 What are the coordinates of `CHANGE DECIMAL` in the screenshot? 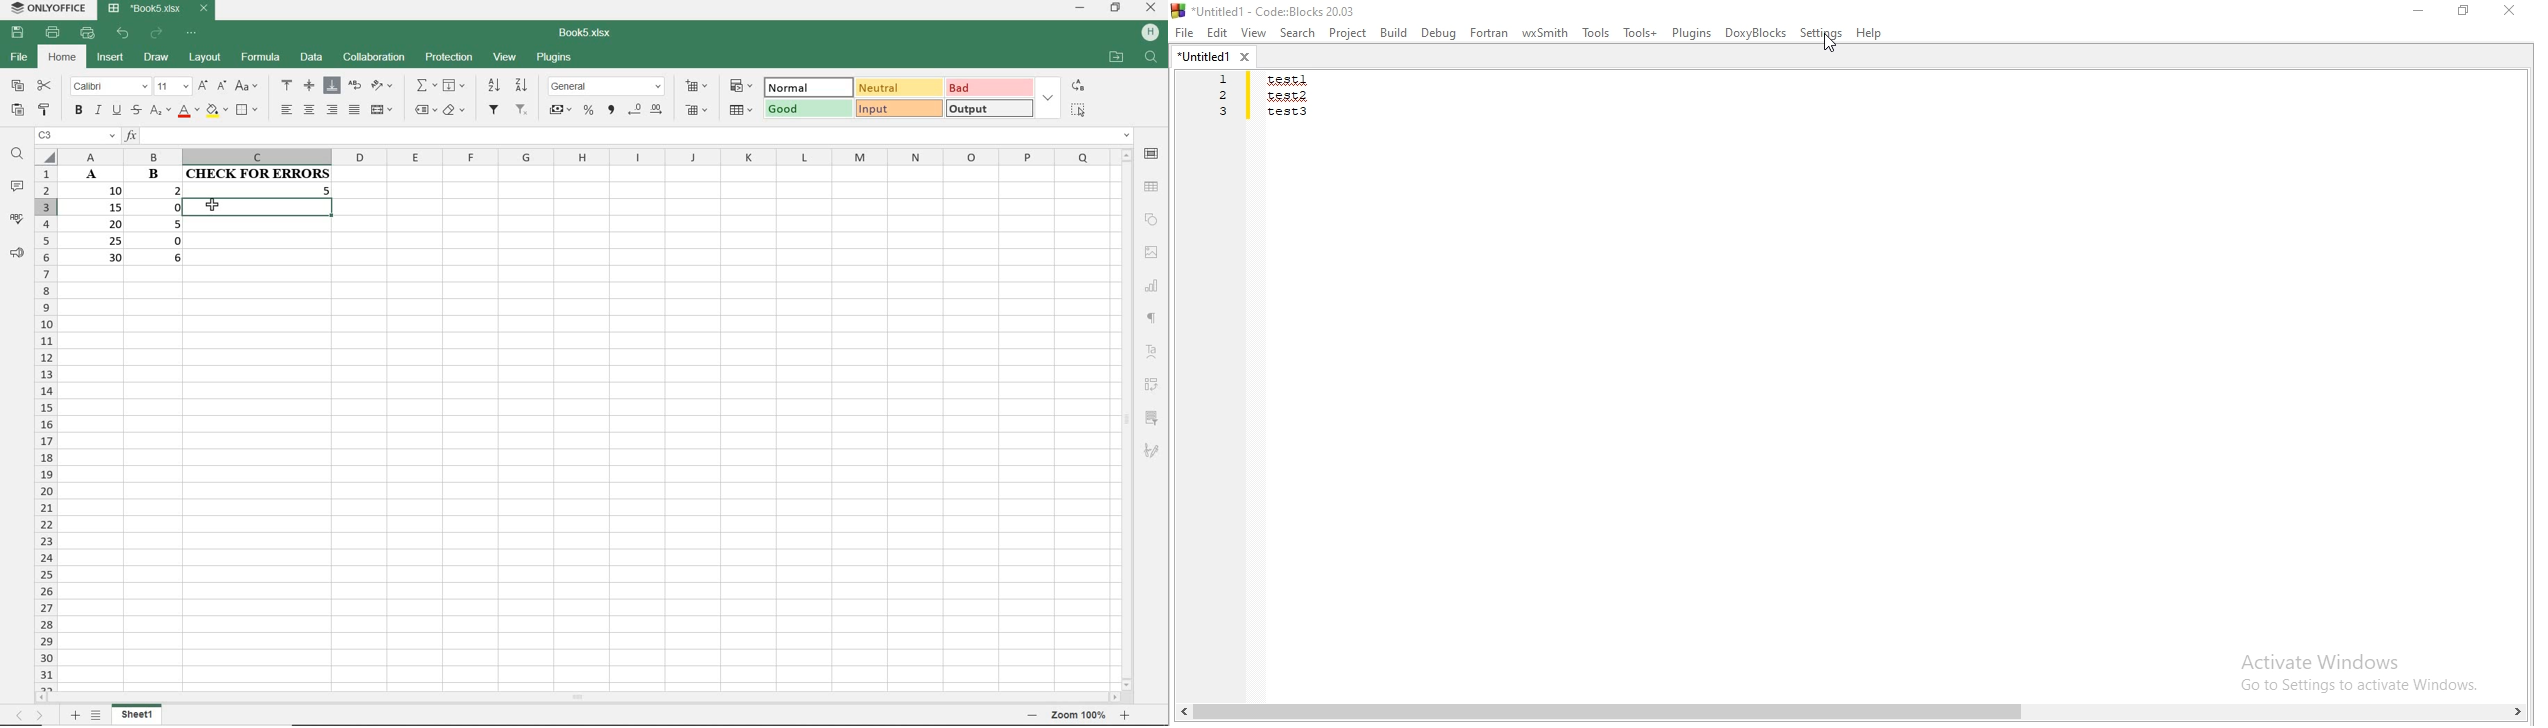 It's located at (647, 111).